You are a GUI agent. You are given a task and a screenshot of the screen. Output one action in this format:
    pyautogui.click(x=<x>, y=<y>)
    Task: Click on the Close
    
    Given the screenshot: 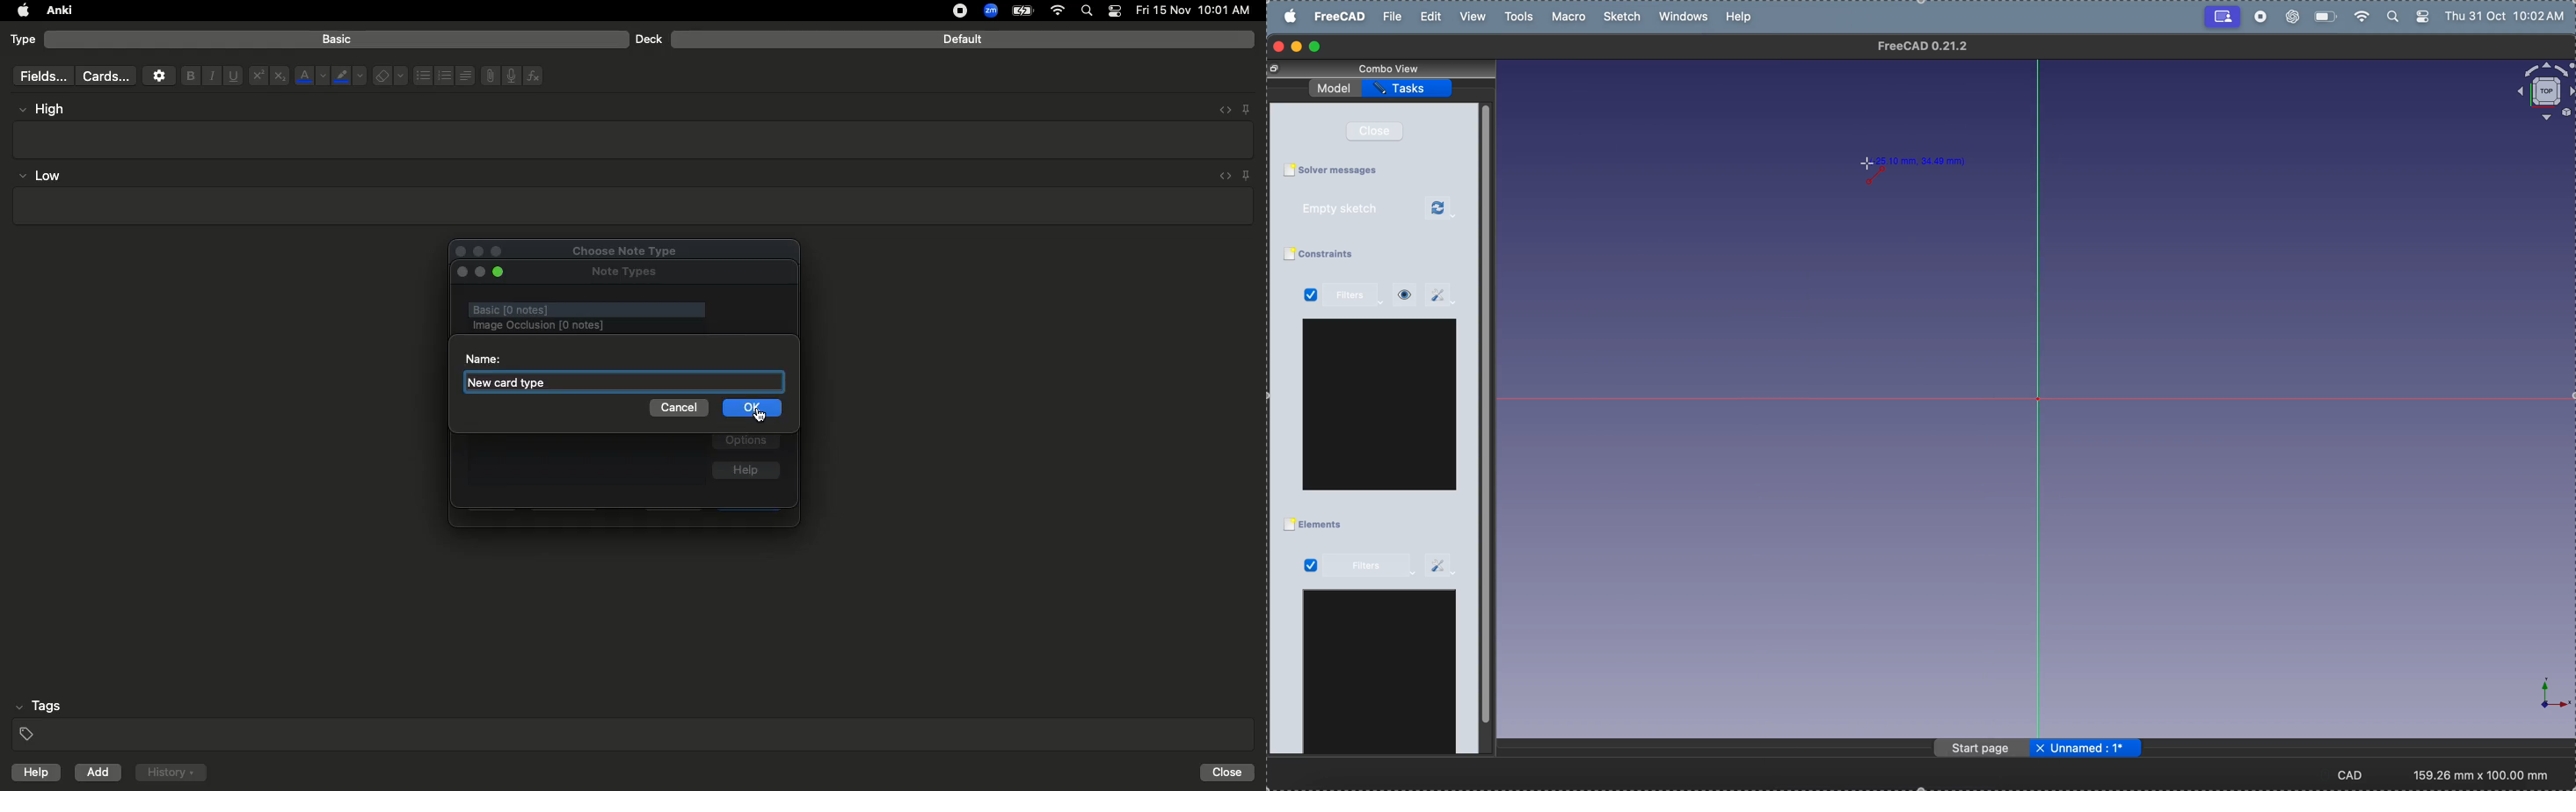 What is the action you would take?
    pyautogui.click(x=1230, y=773)
    